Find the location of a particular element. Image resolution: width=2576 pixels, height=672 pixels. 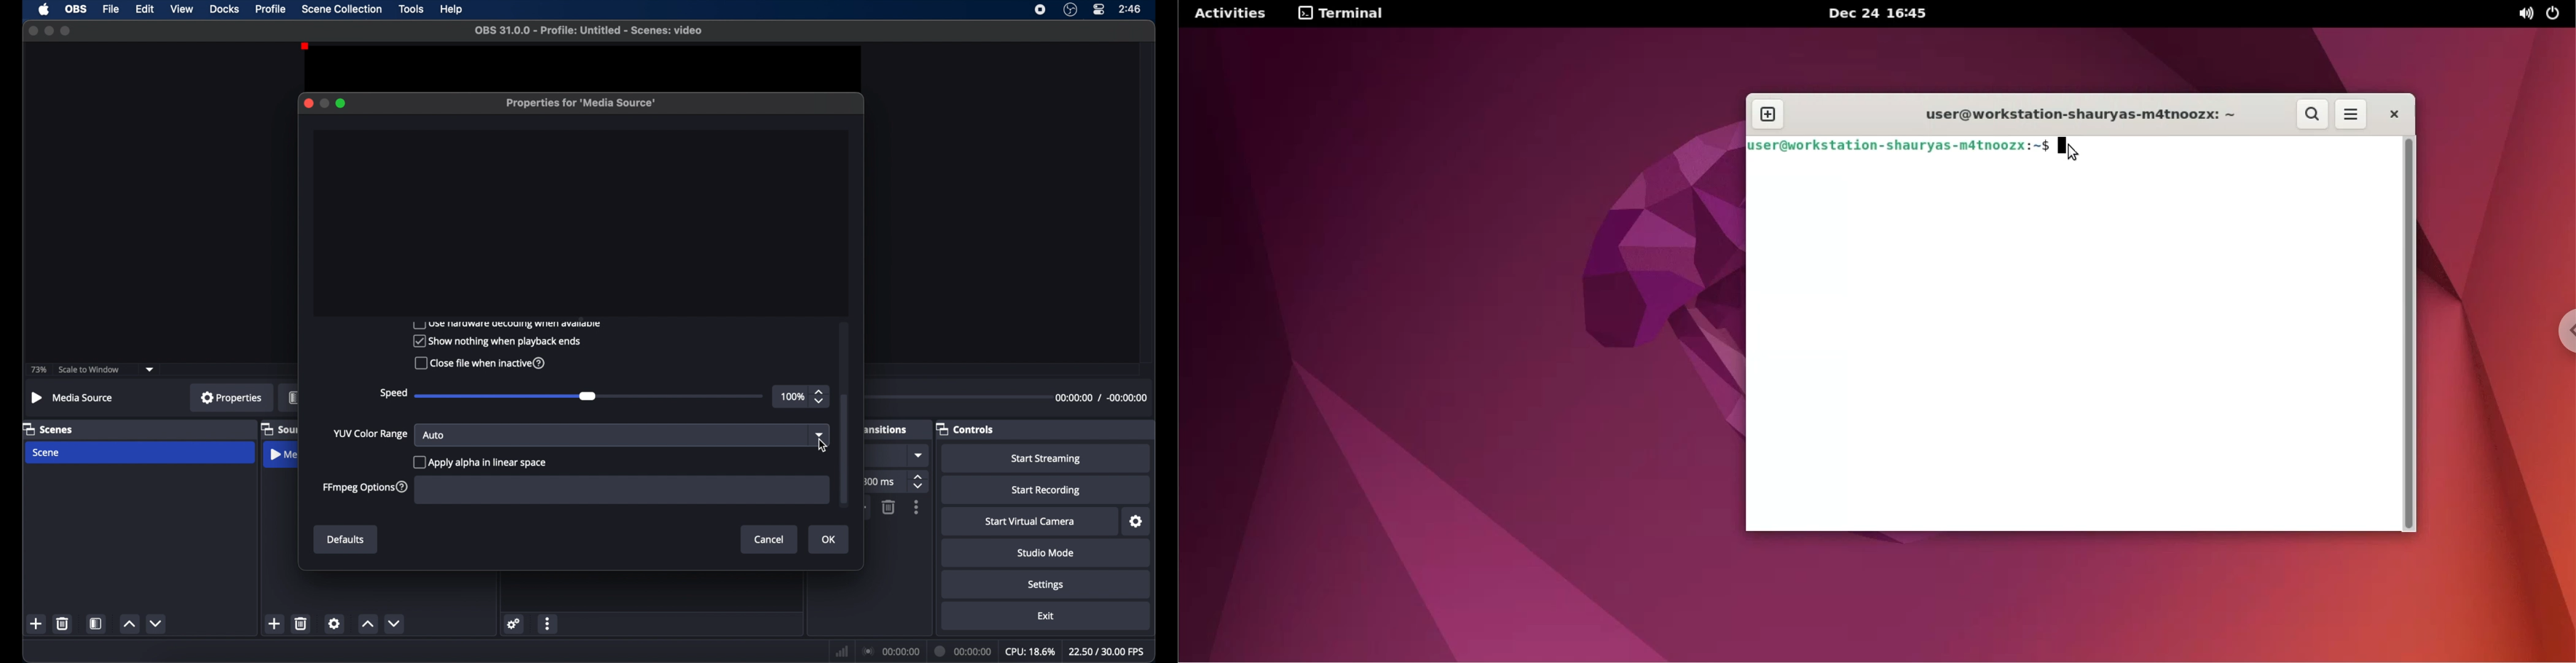

transitions is located at coordinates (886, 430).